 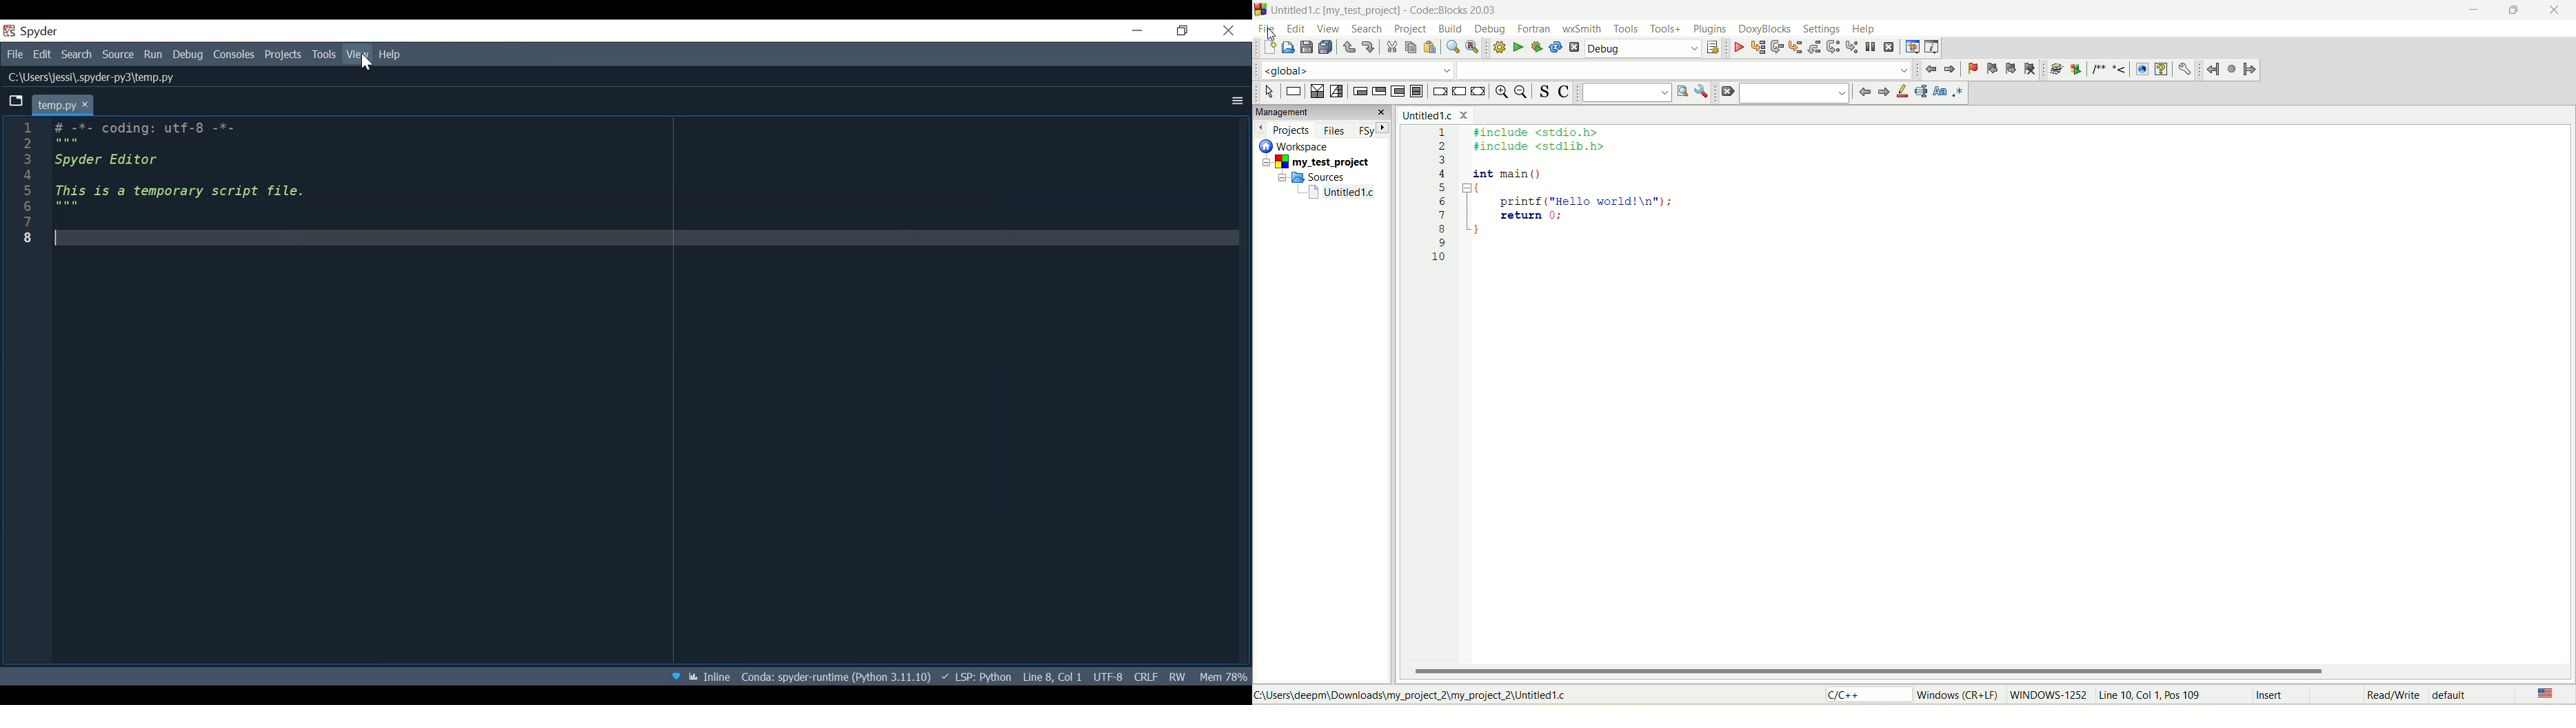 What do you see at coordinates (1538, 48) in the screenshot?
I see `build and run` at bounding box center [1538, 48].